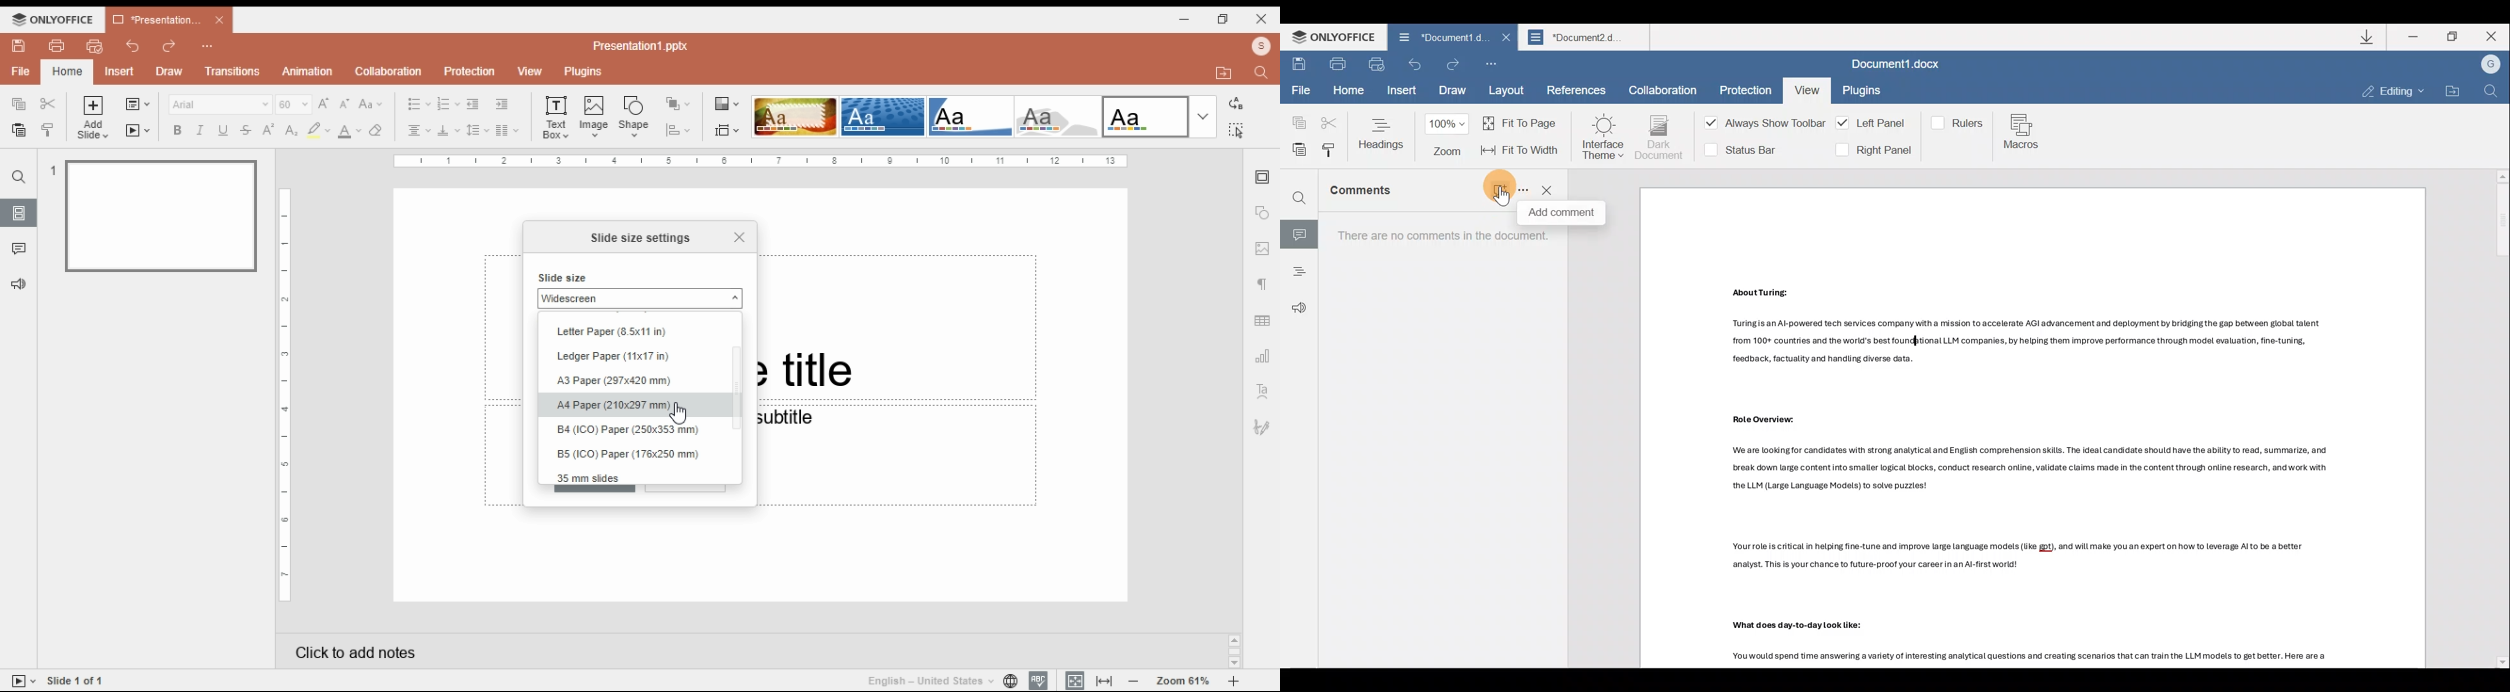  I want to click on slide settings, so click(1264, 178).